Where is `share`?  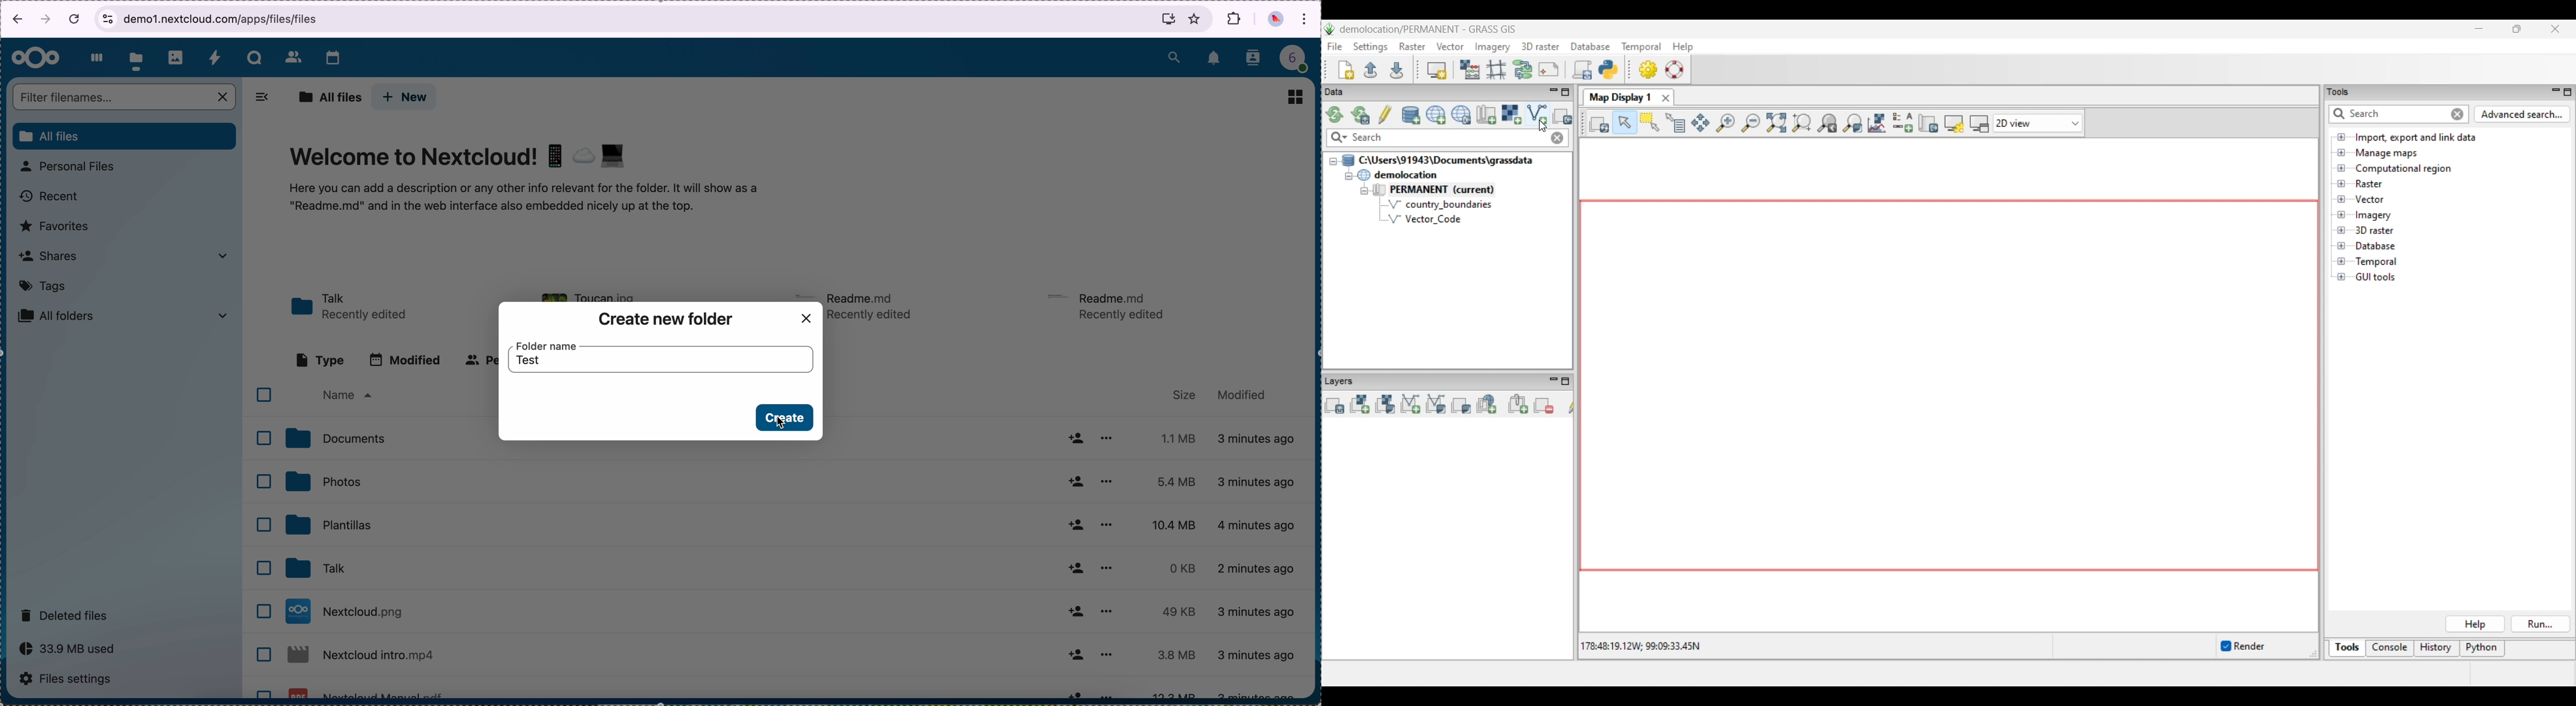 share is located at coordinates (1075, 654).